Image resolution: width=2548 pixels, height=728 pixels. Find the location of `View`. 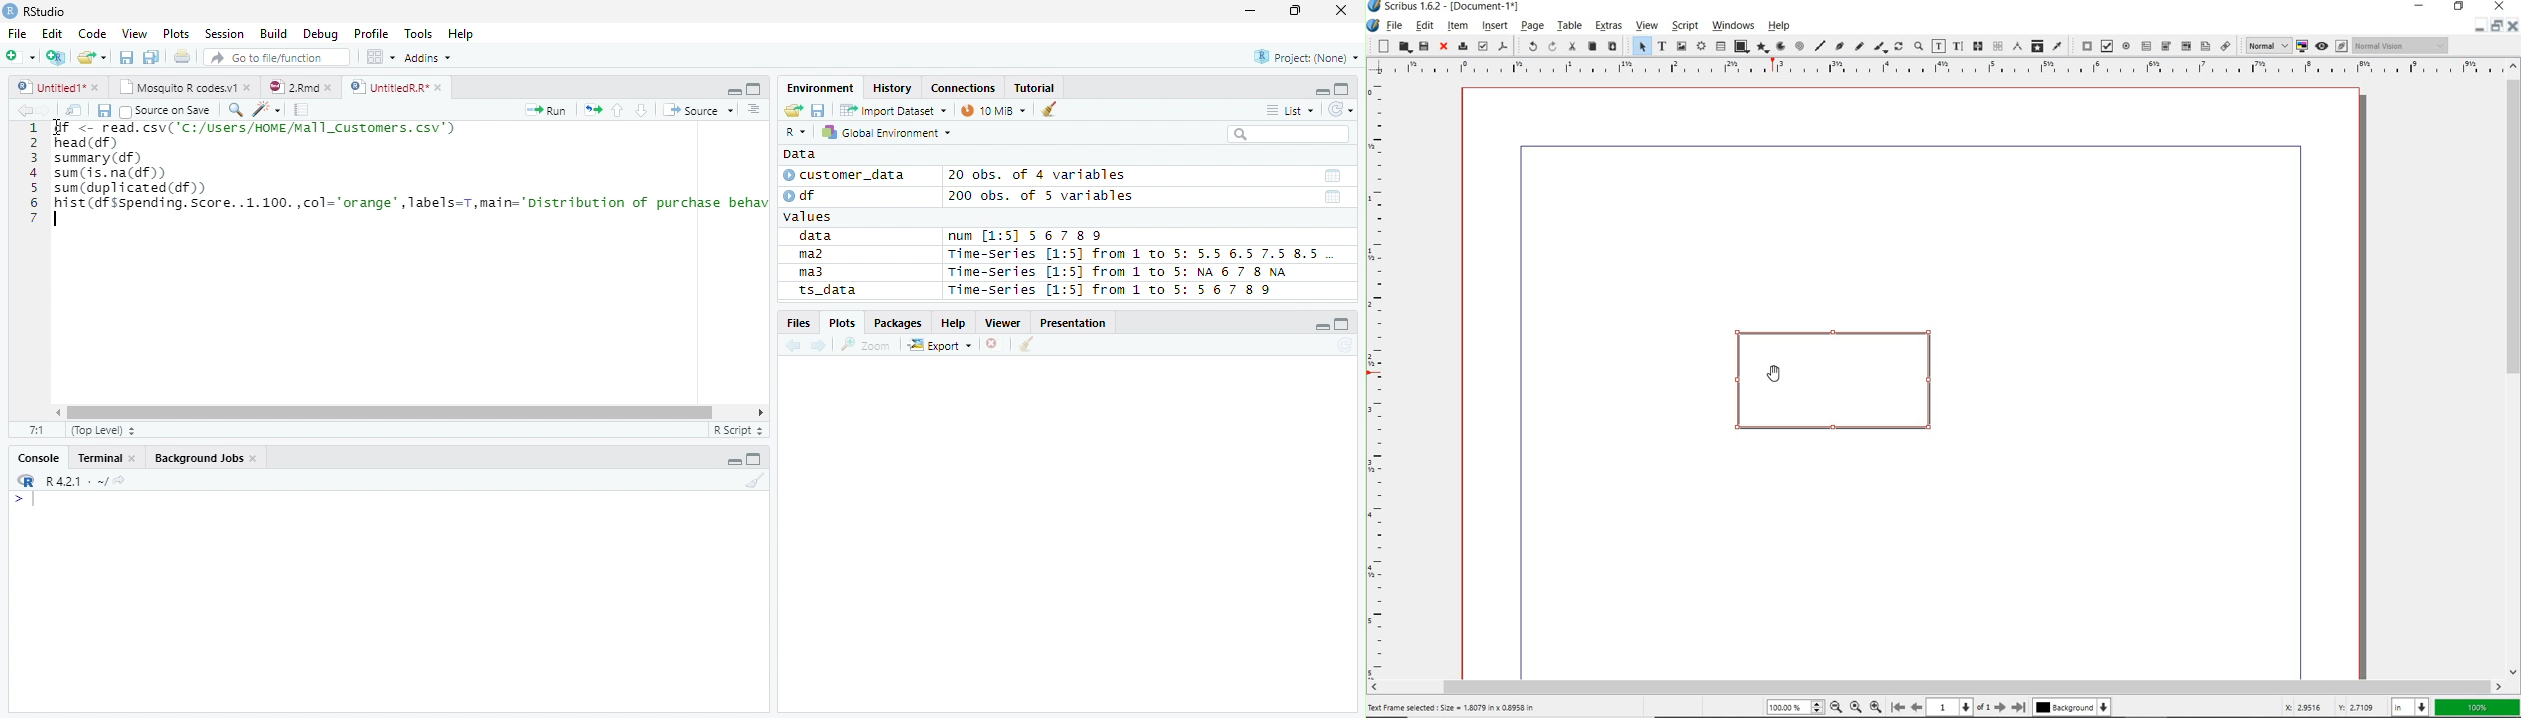

View is located at coordinates (136, 33).